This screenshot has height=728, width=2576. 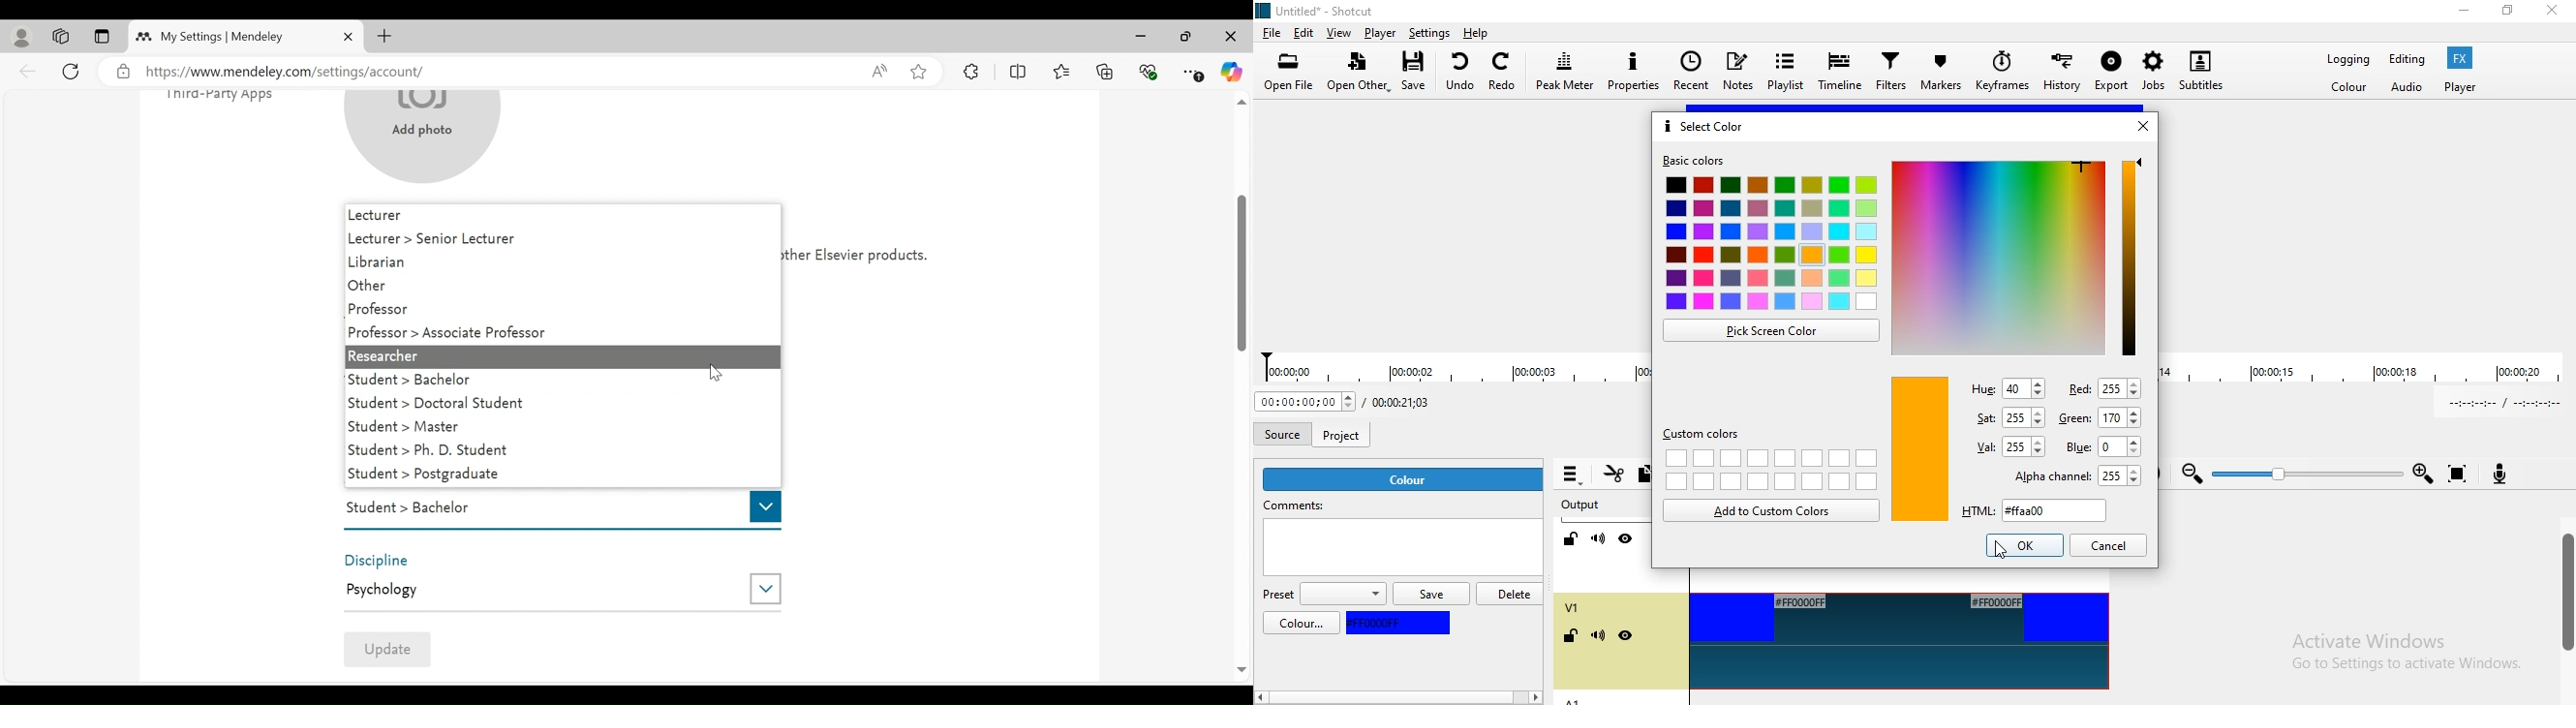 I want to click on Current position, so click(x=1305, y=403).